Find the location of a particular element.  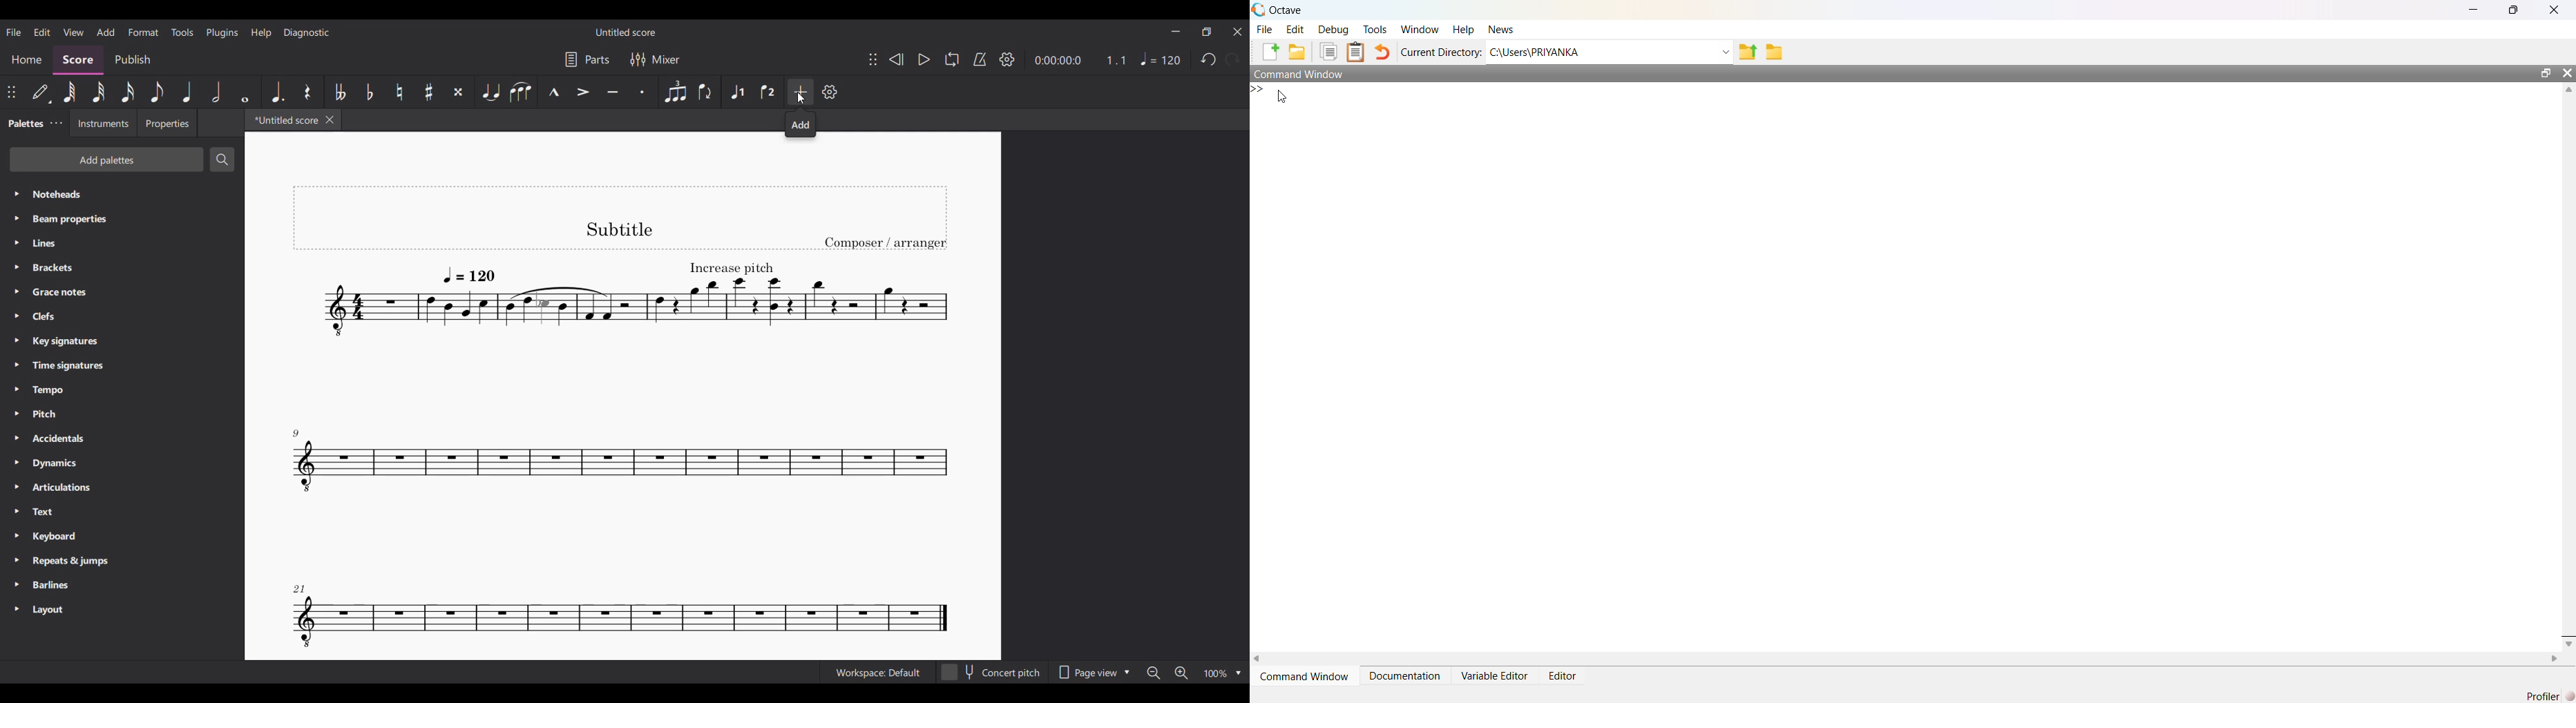

Zoom options is located at coordinates (1224, 673).